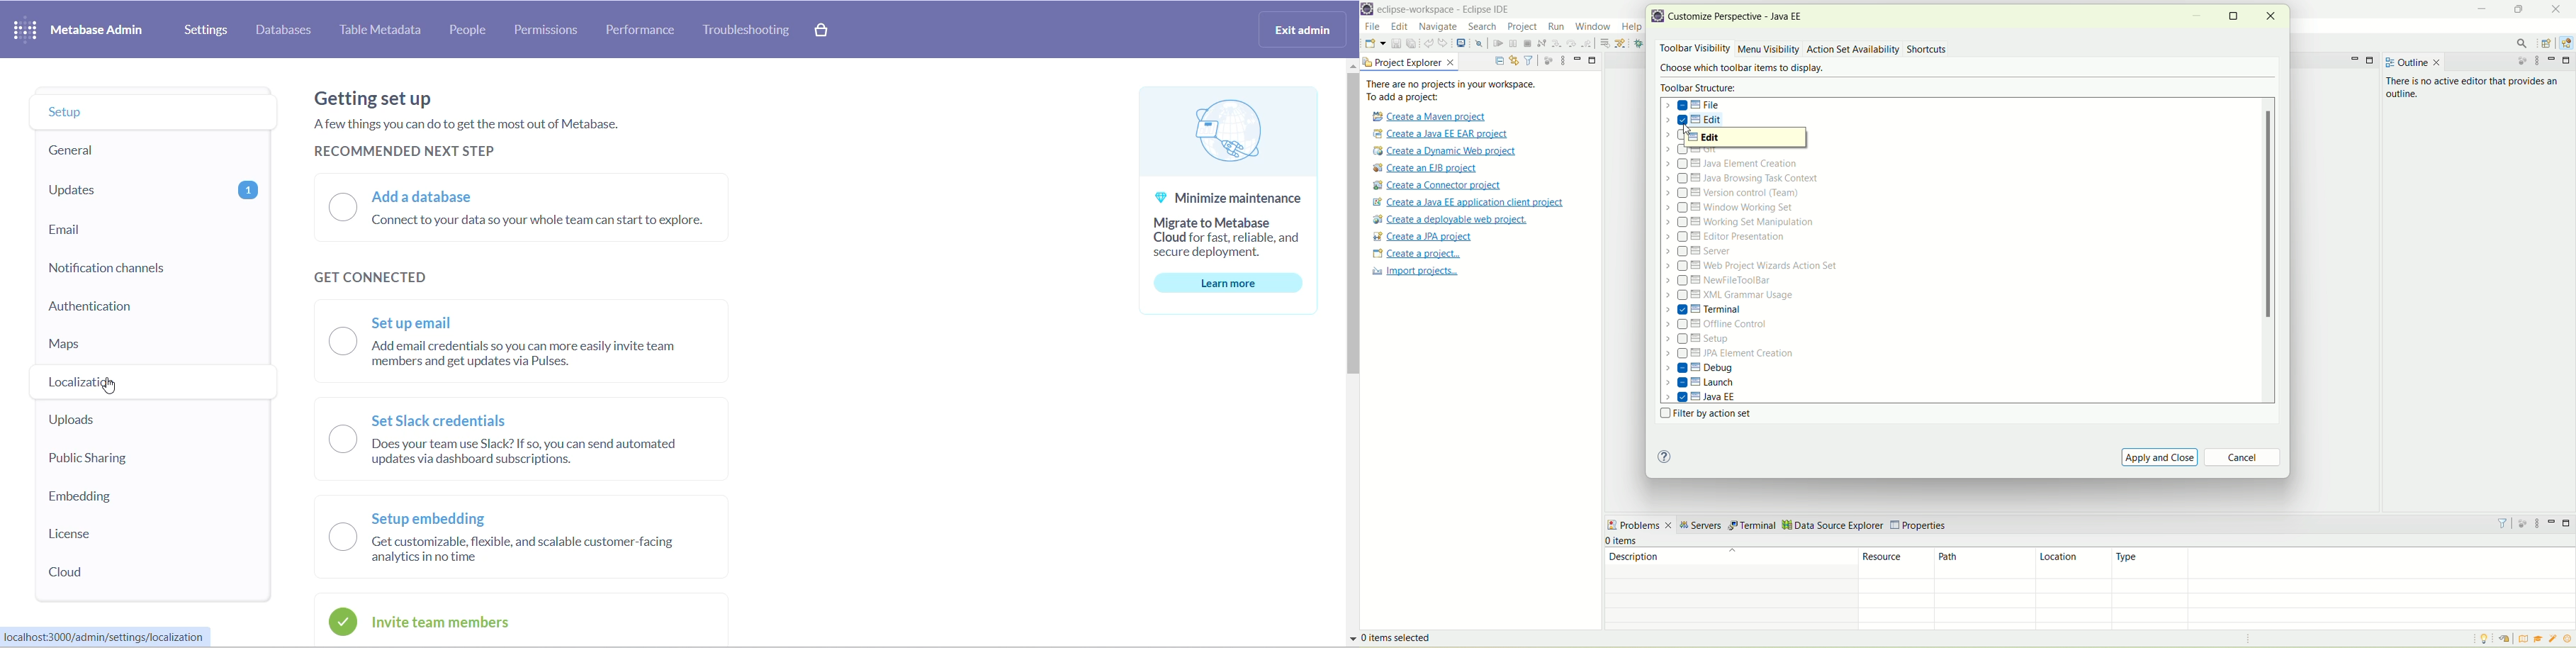 The width and height of the screenshot is (2576, 672). What do you see at coordinates (1702, 397) in the screenshot?
I see `Java EE` at bounding box center [1702, 397].